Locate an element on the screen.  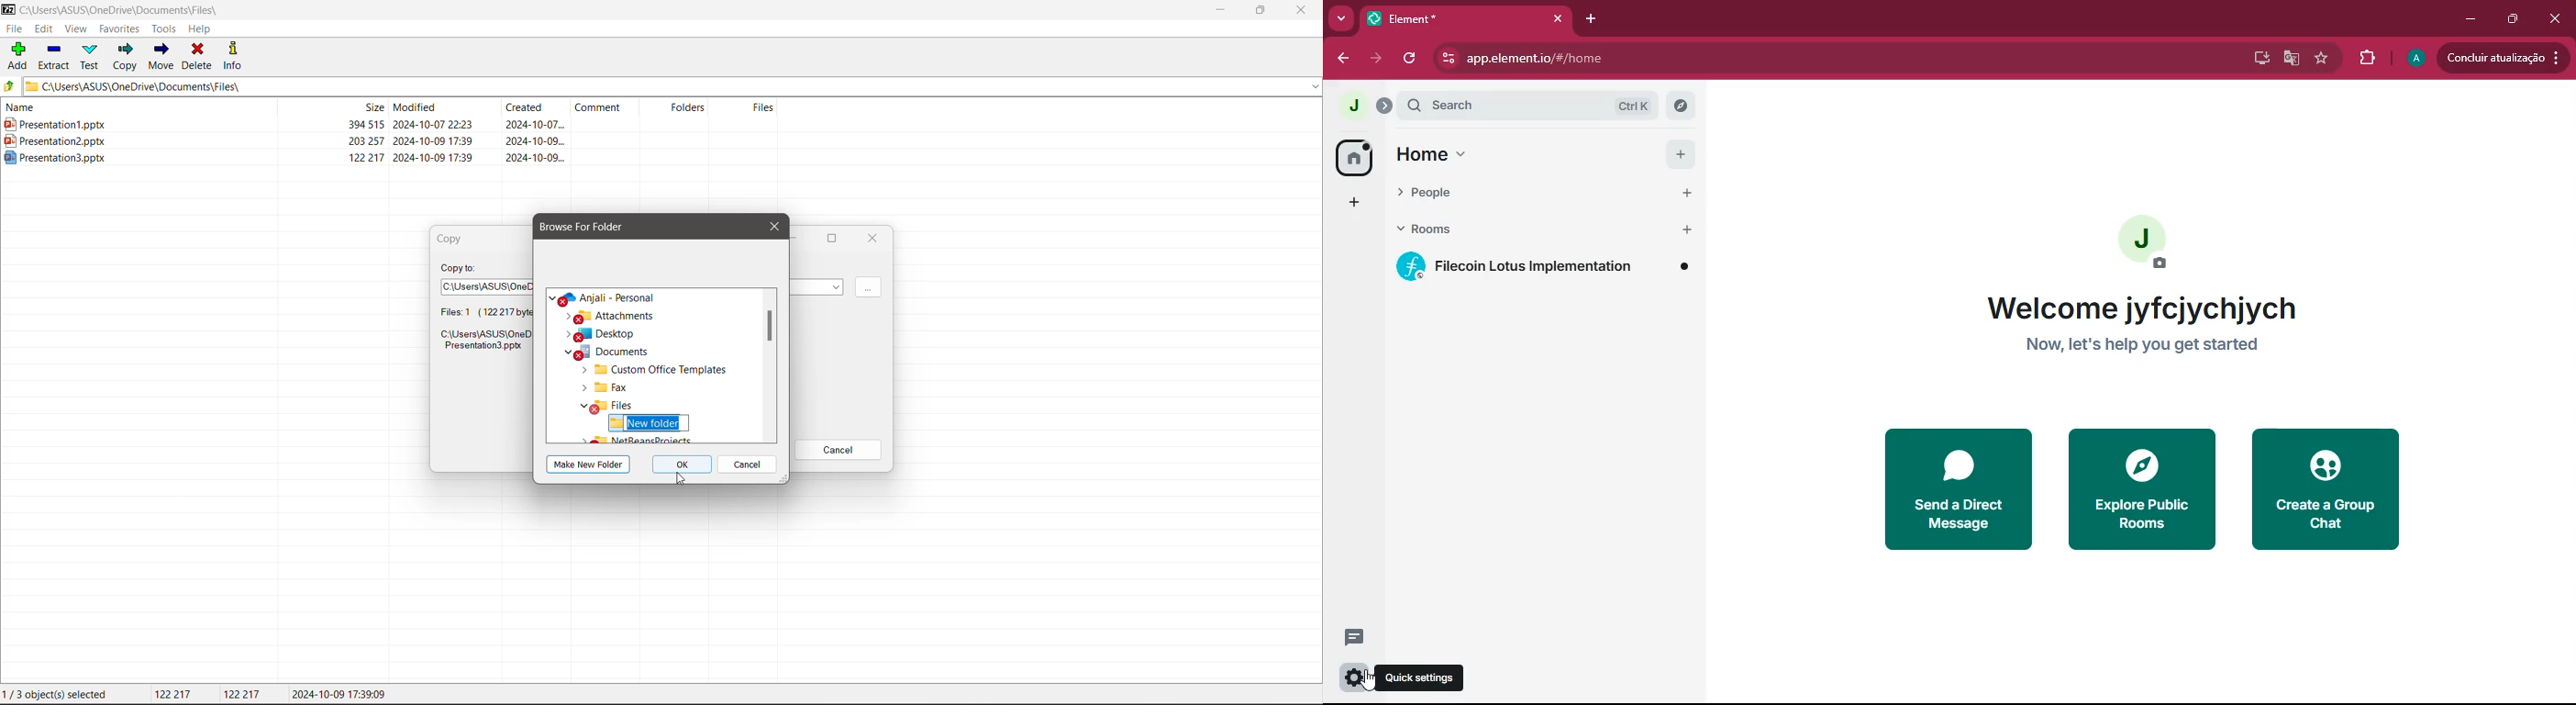
filecoin lotus implementation  is located at coordinates (1546, 267).